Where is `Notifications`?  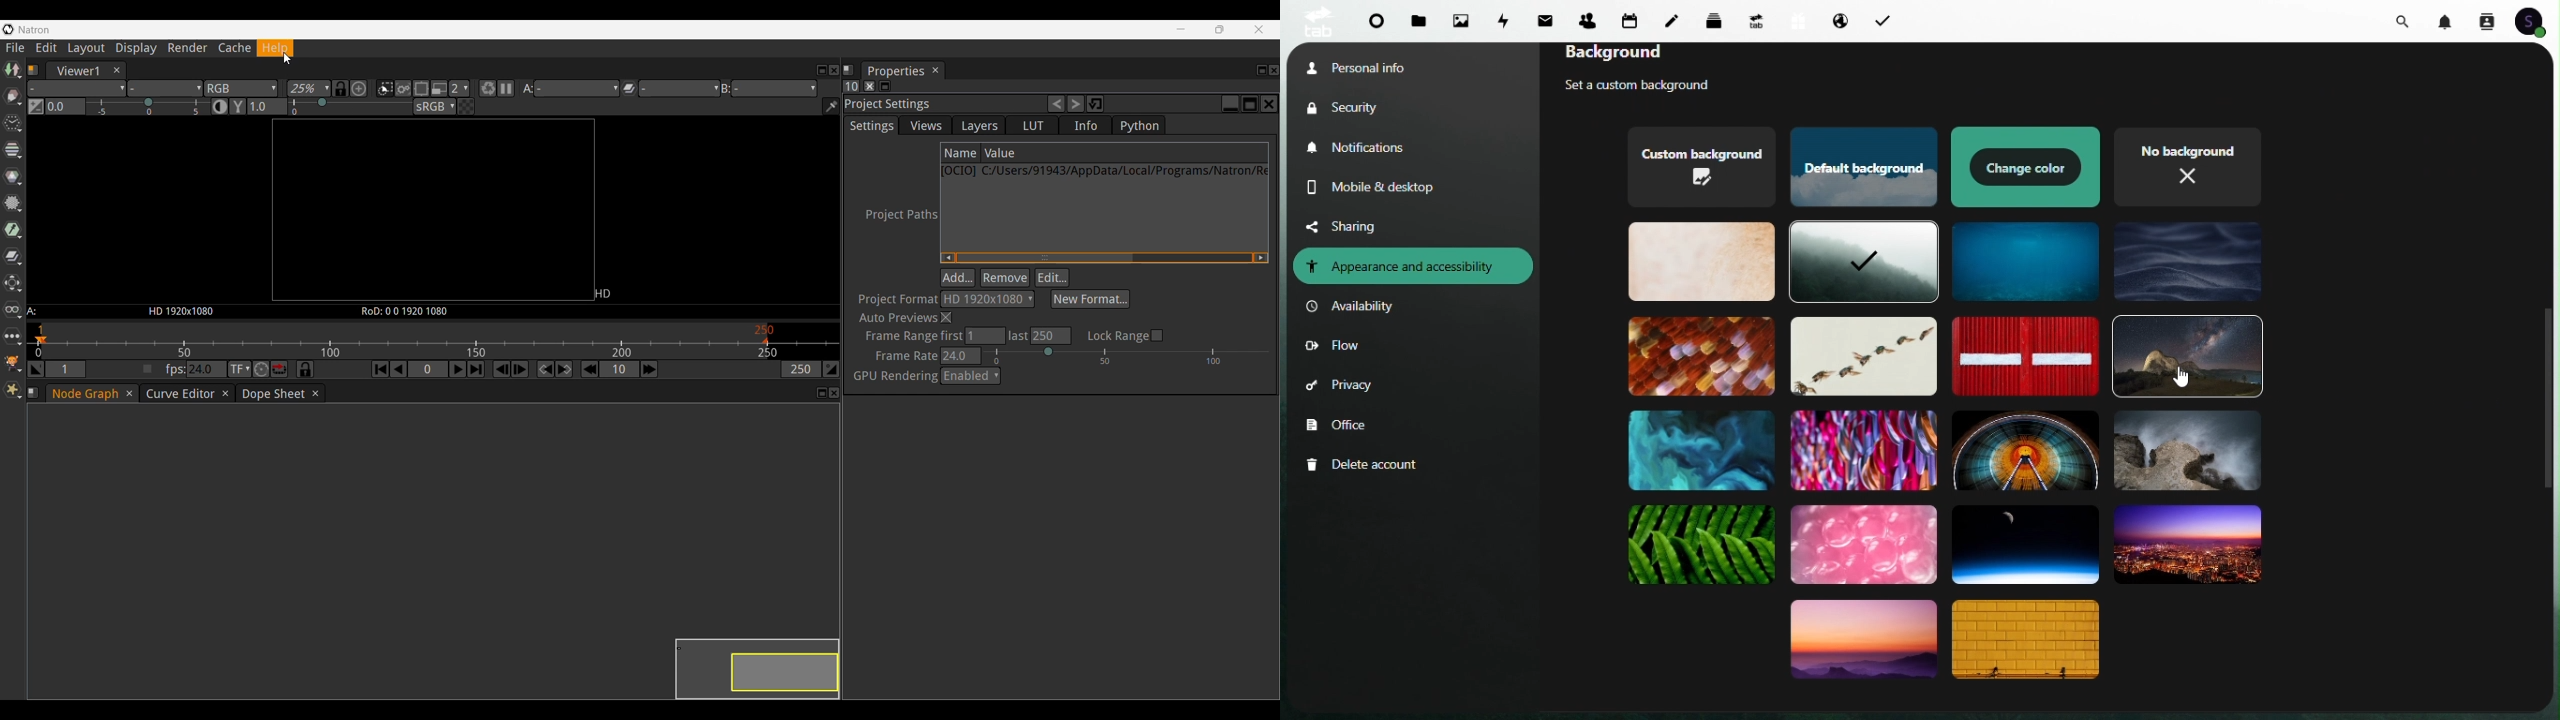 Notifications is located at coordinates (1365, 148).